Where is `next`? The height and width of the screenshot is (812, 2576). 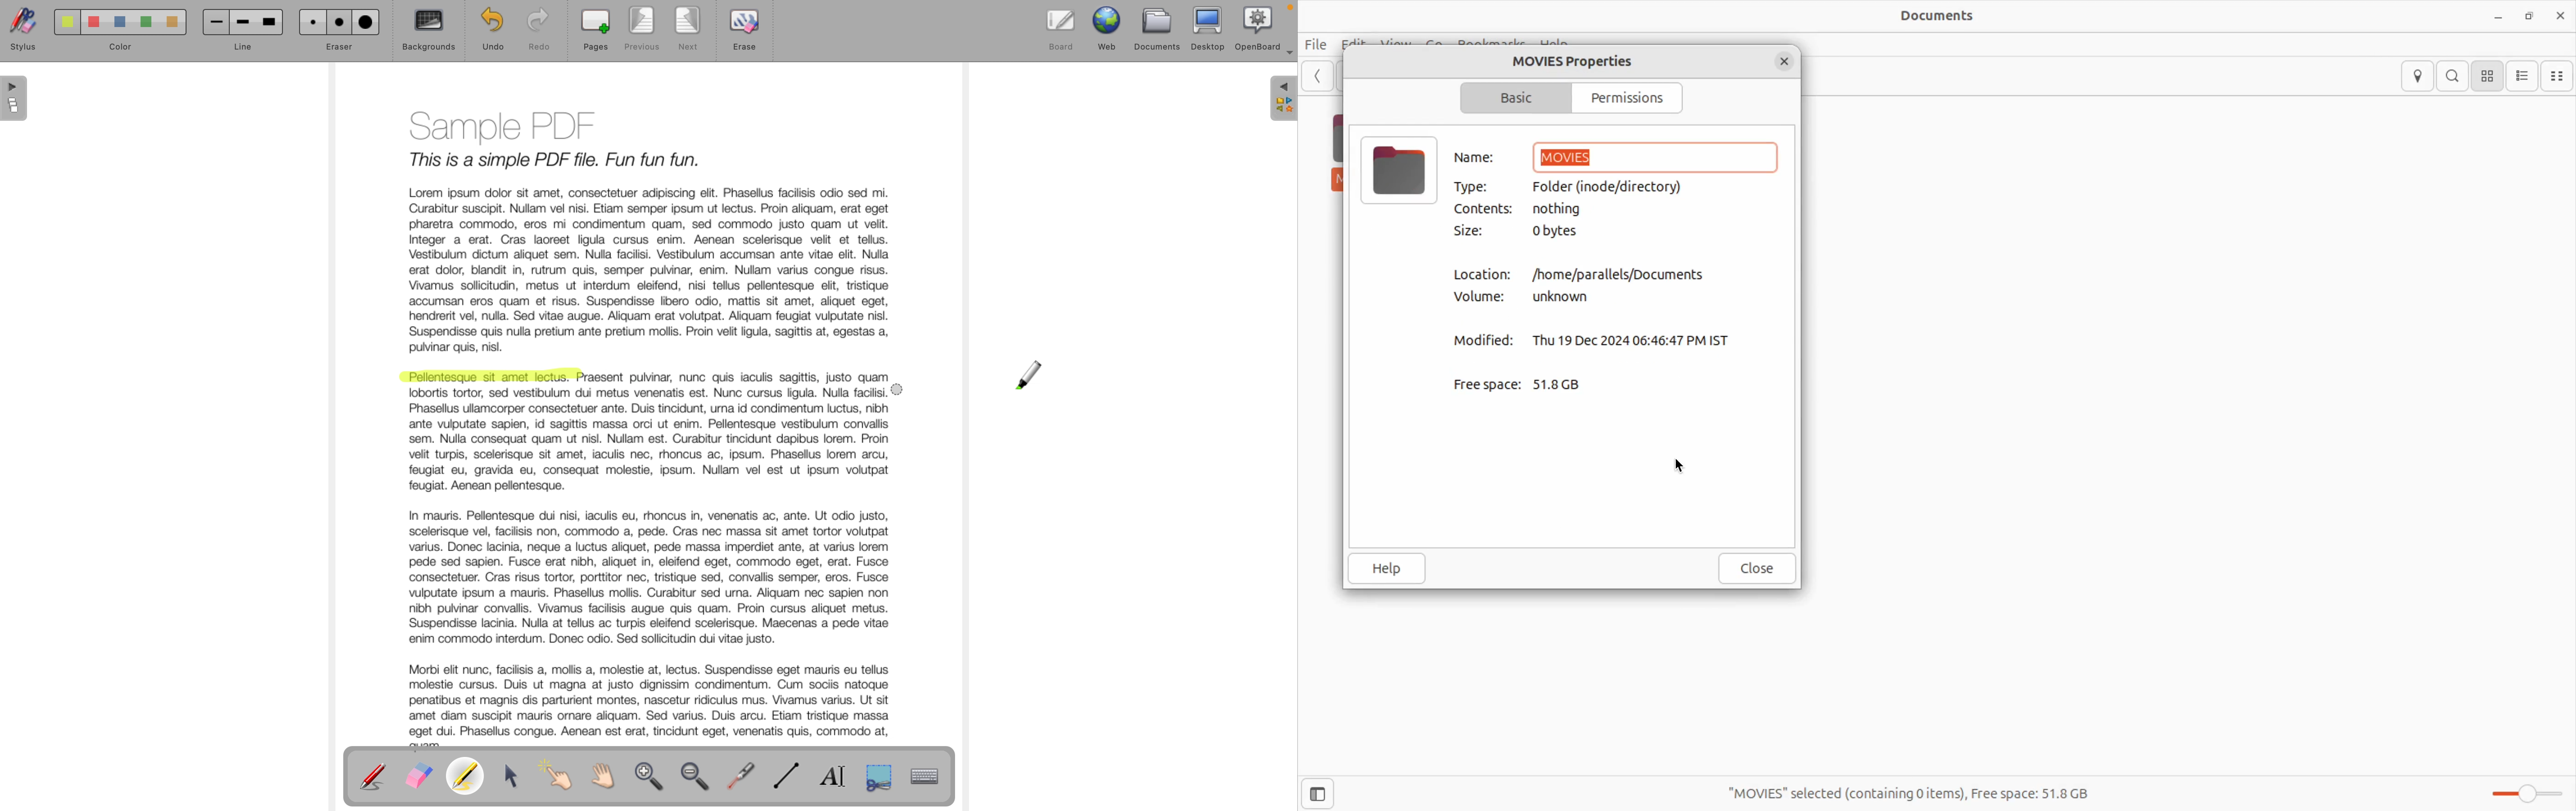 next is located at coordinates (689, 31).